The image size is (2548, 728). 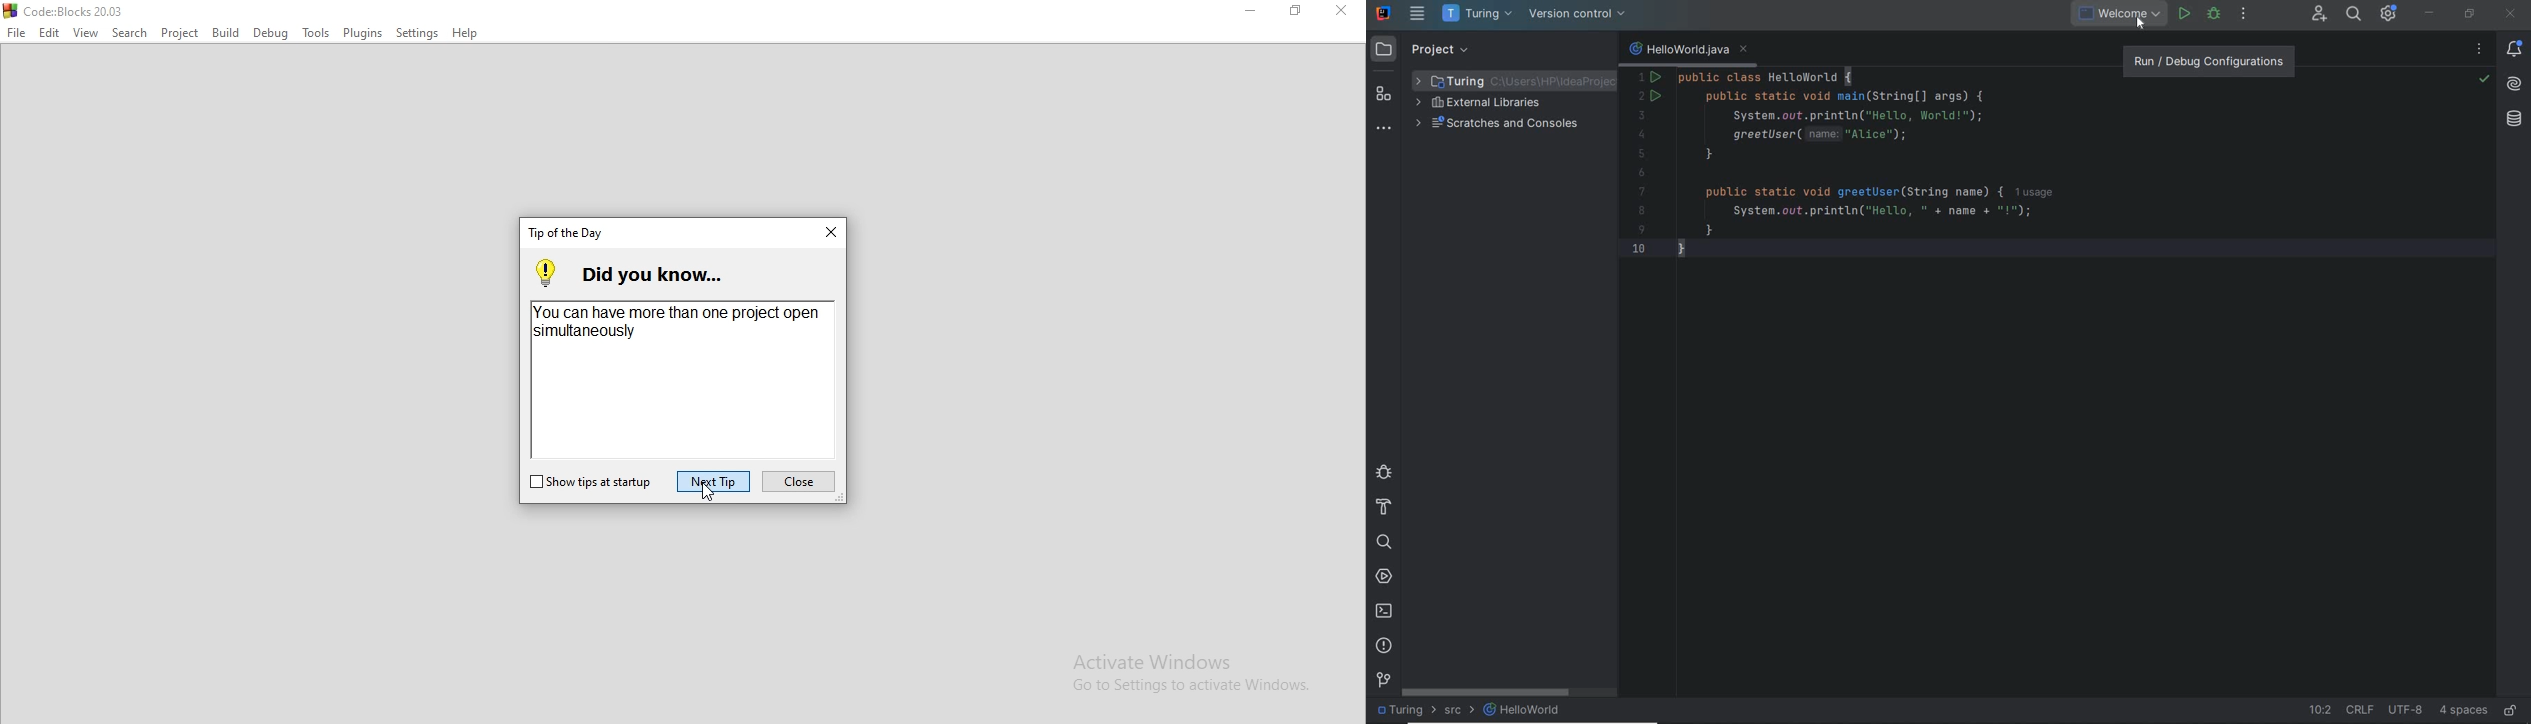 What do you see at coordinates (709, 494) in the screenshot?
I see `cursor on Next Tip` at bounding box center [709, 494].